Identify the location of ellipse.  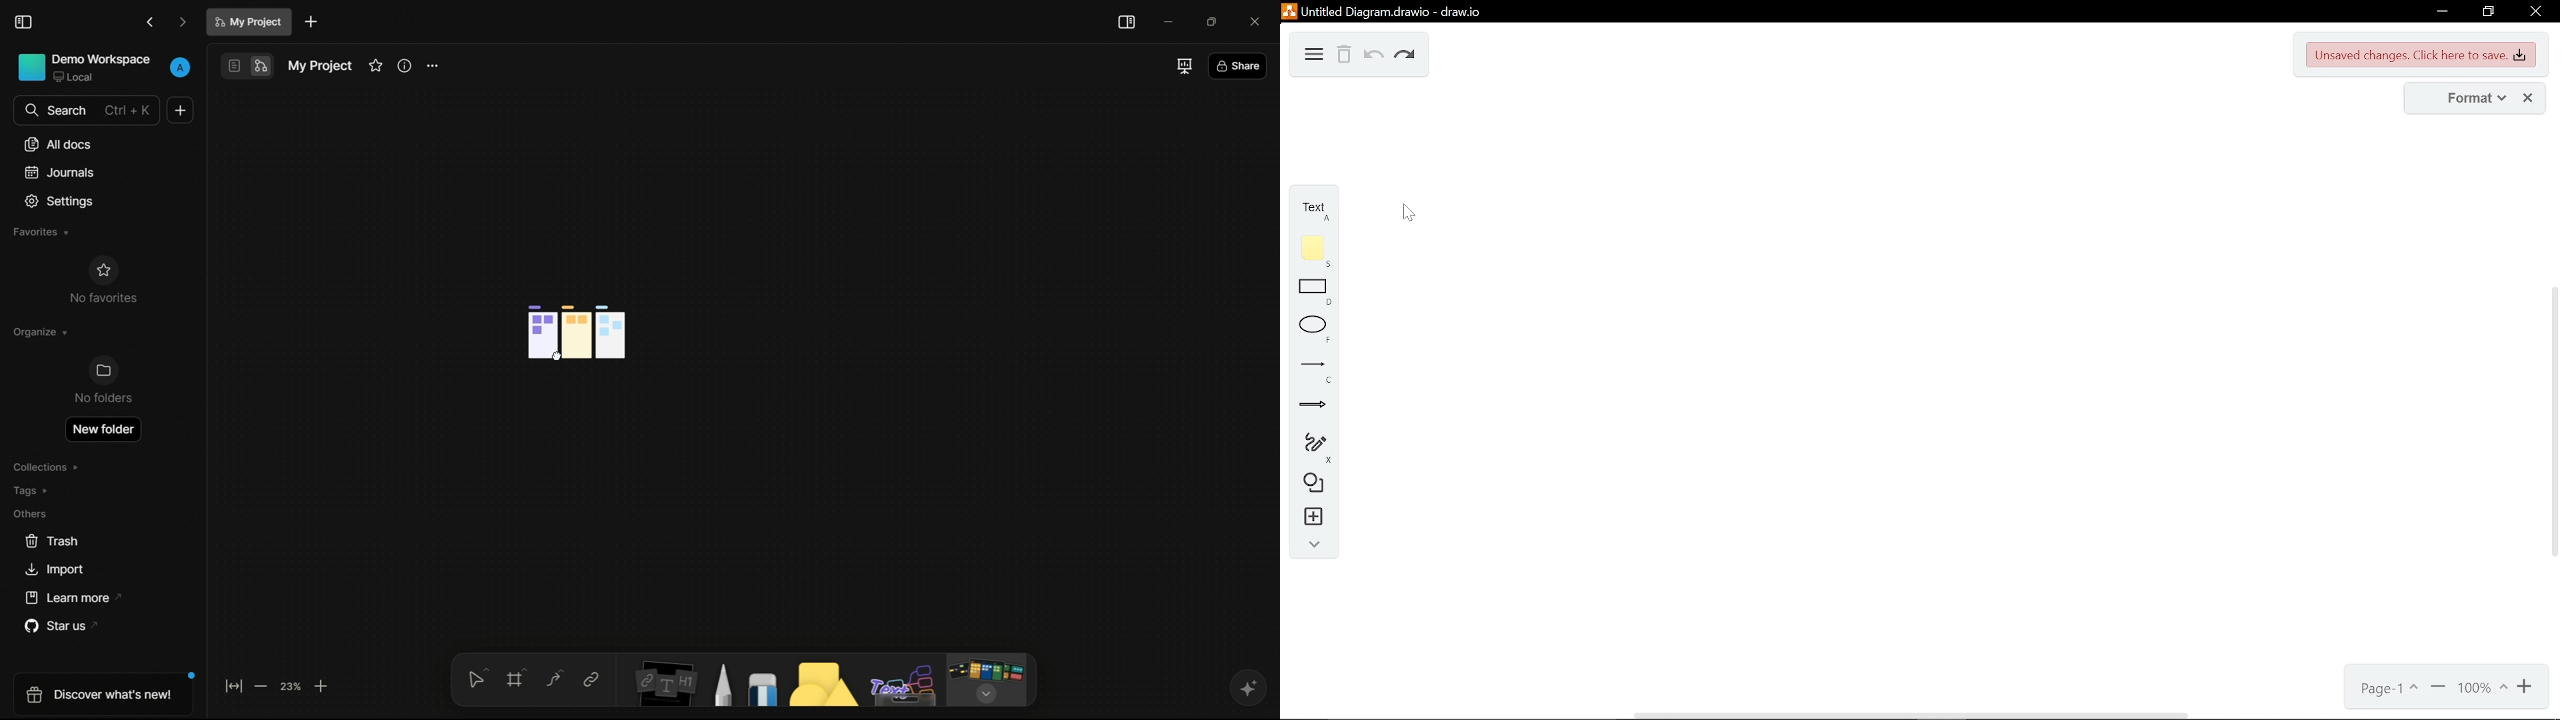
(1317, 331).